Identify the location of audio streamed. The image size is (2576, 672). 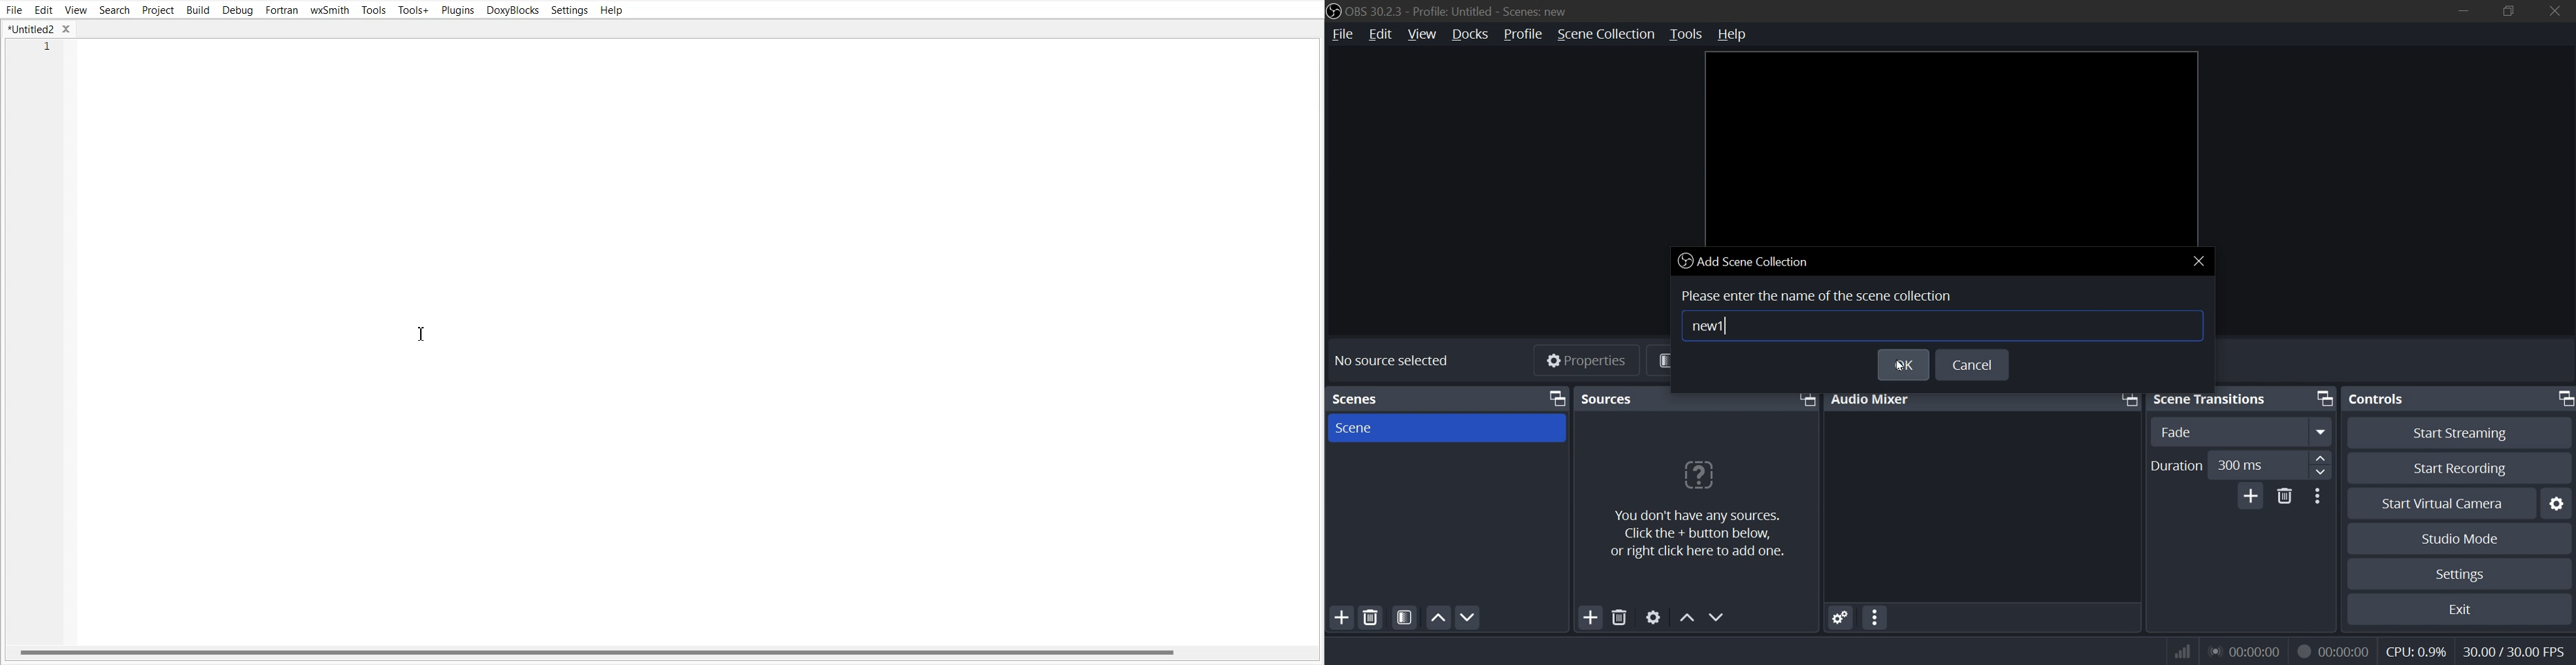
(2244, 651).